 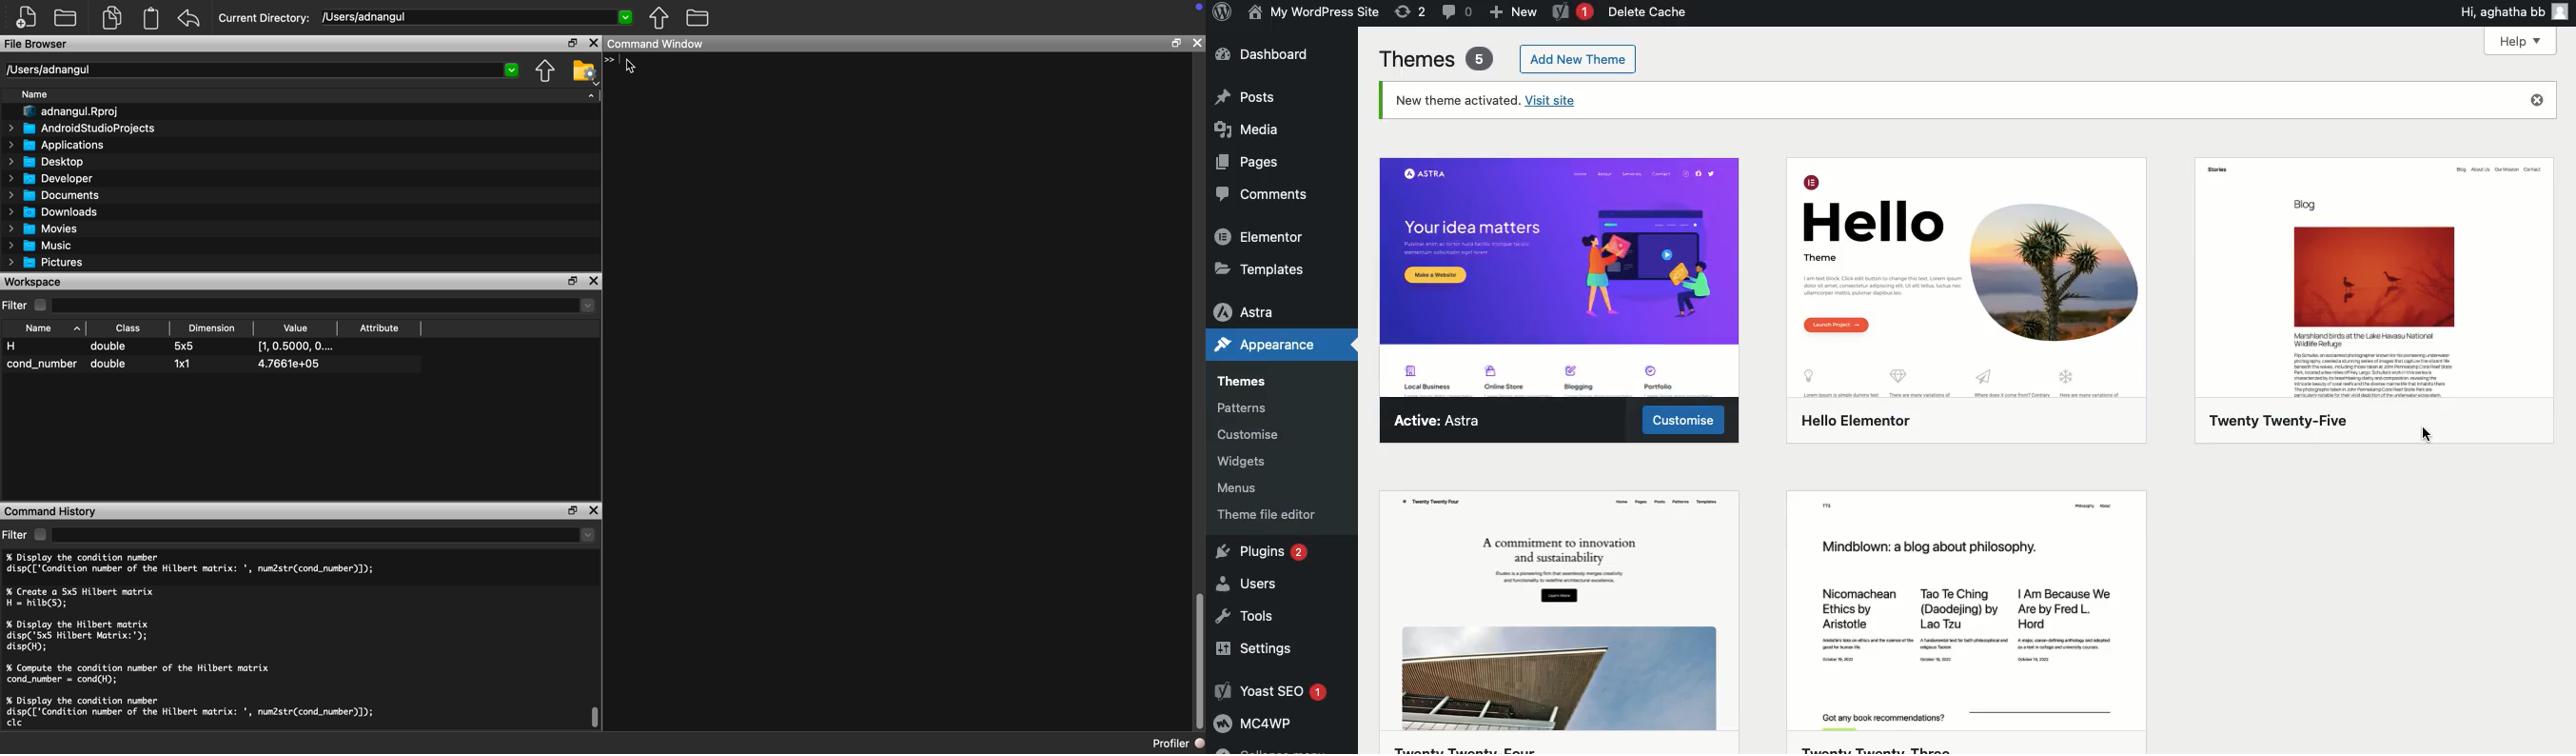 I want to click on % Display the Hilbert matrix
disp('5x5 Hilbert Matrix:');
disp(H);, so click(x=83, y=635).